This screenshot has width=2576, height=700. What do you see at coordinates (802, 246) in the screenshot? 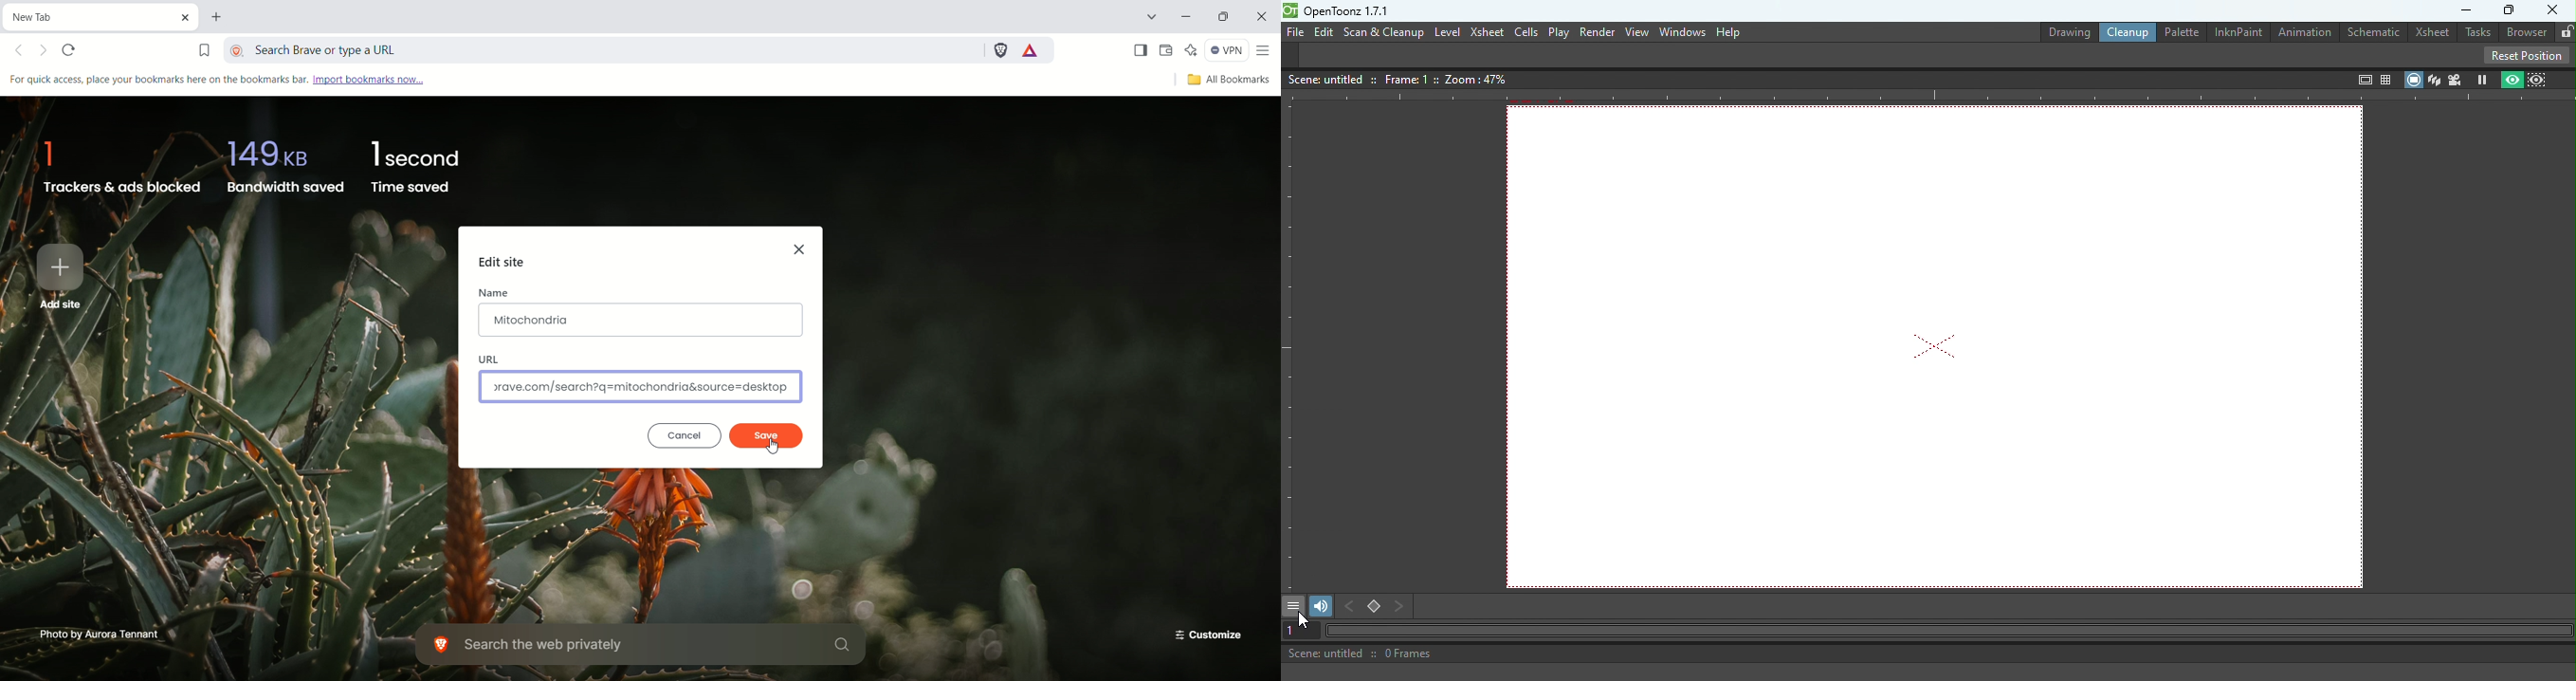
I see `close` at bounding box center [802, 246].